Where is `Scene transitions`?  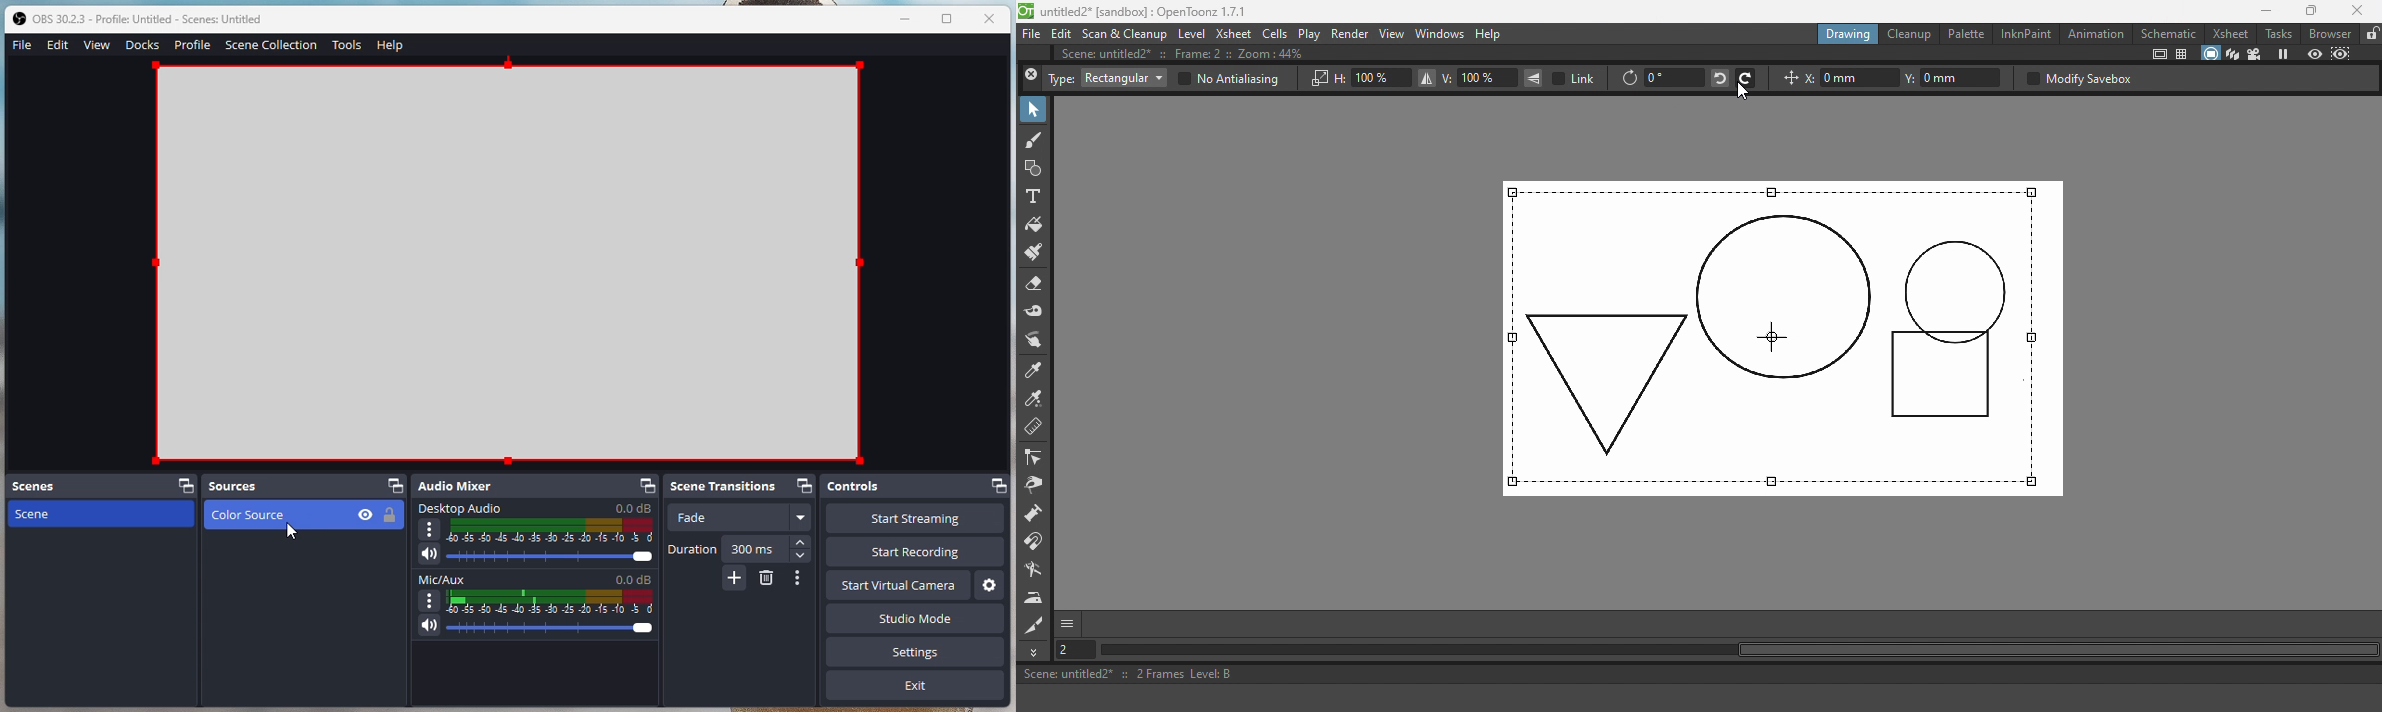
Scene transitions is located at coordinates (744, 486).